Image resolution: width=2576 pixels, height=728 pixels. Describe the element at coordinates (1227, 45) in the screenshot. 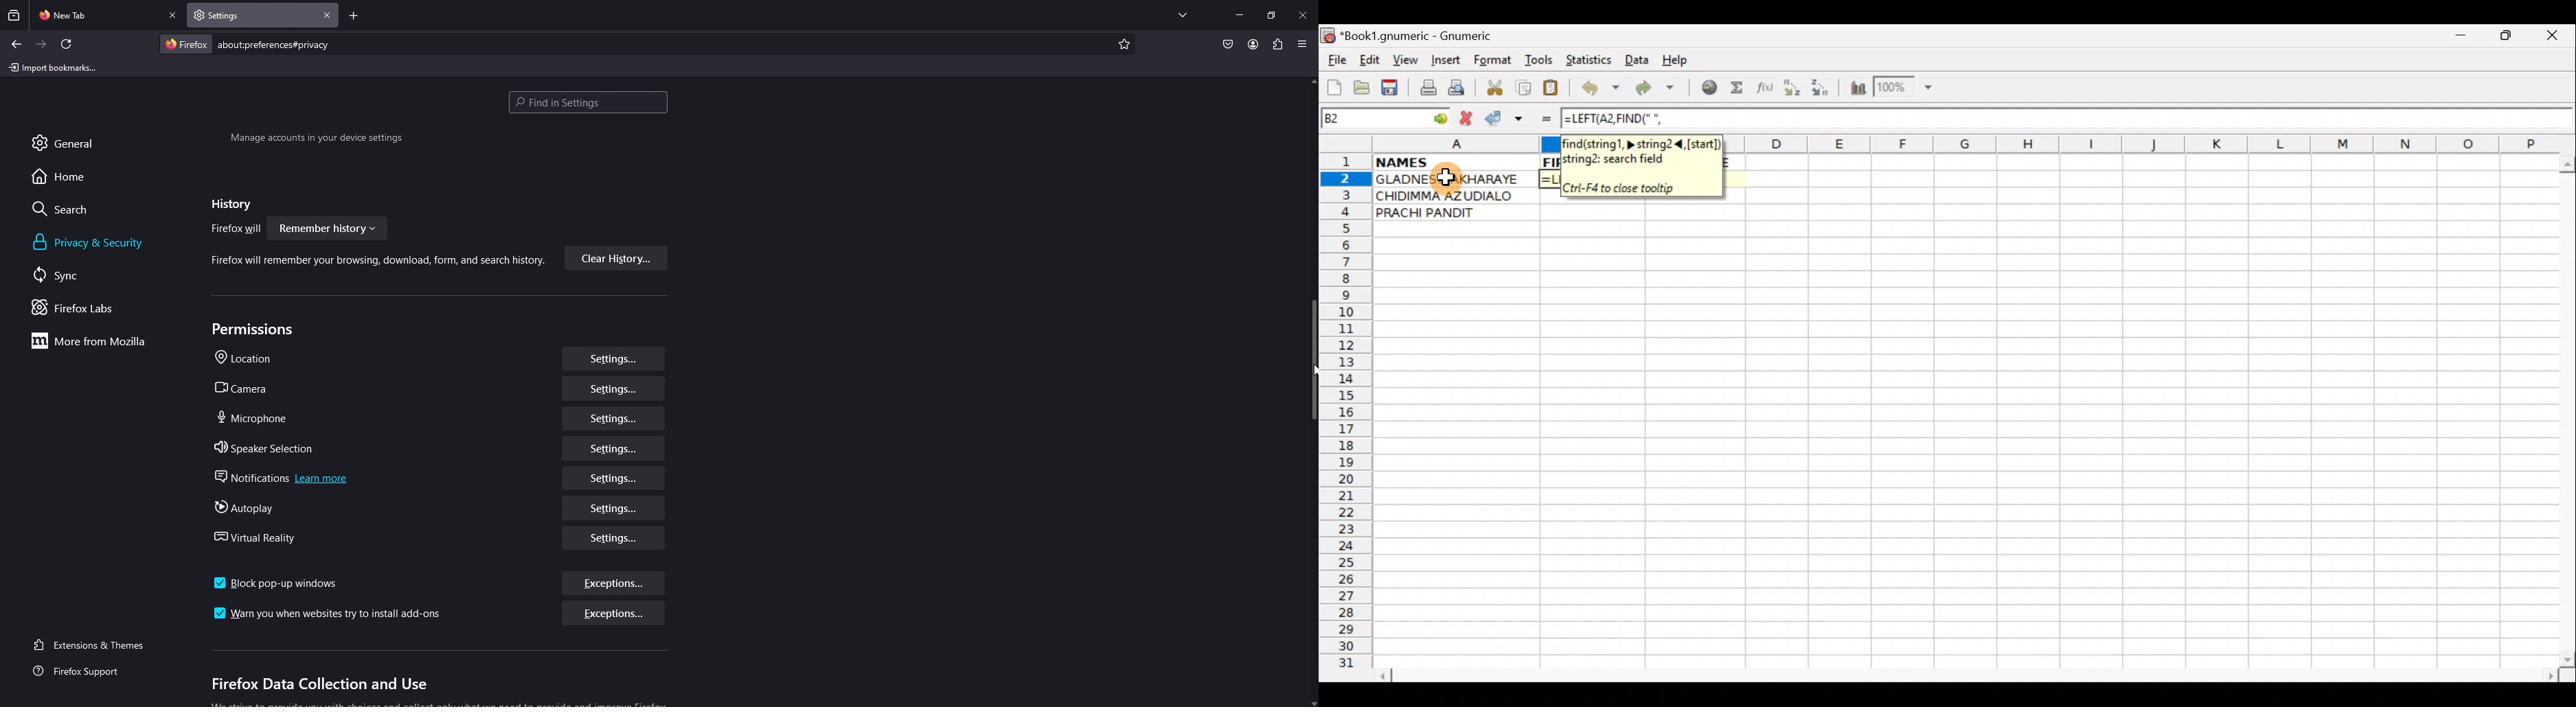

I see `save to pocket` at that location.